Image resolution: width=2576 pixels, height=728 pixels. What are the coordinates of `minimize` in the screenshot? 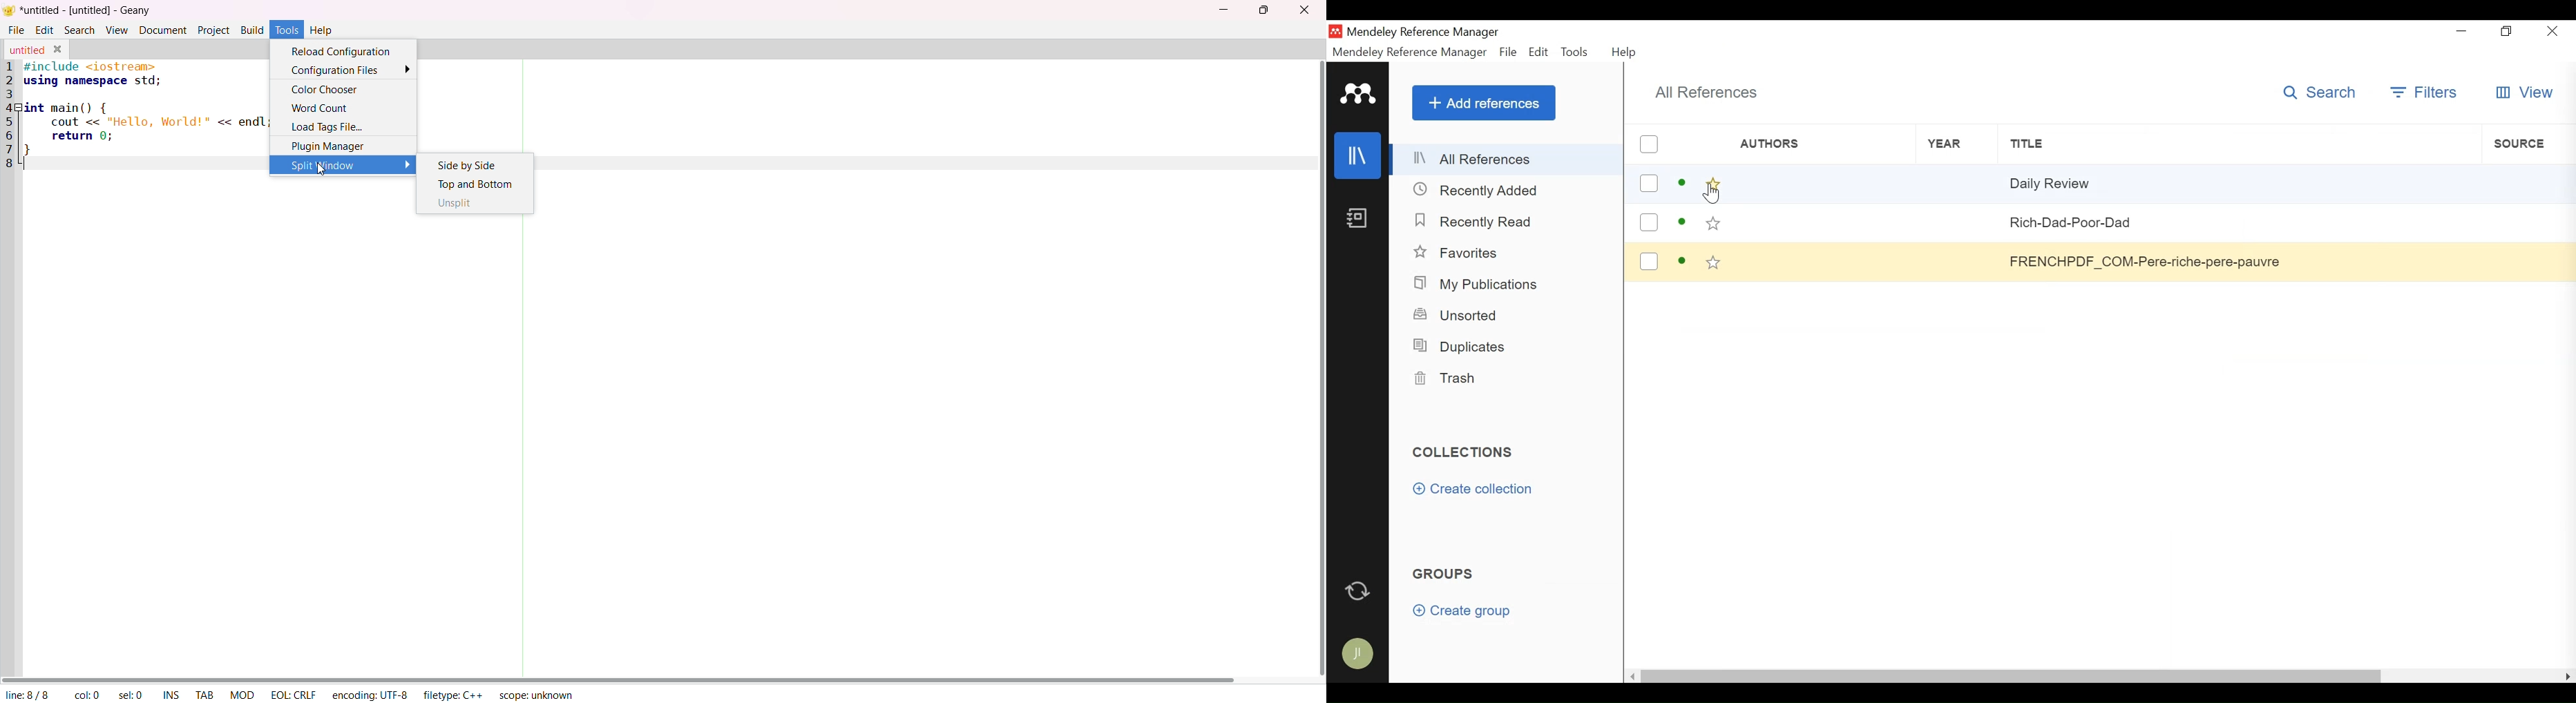 It's located at (2462, 31).